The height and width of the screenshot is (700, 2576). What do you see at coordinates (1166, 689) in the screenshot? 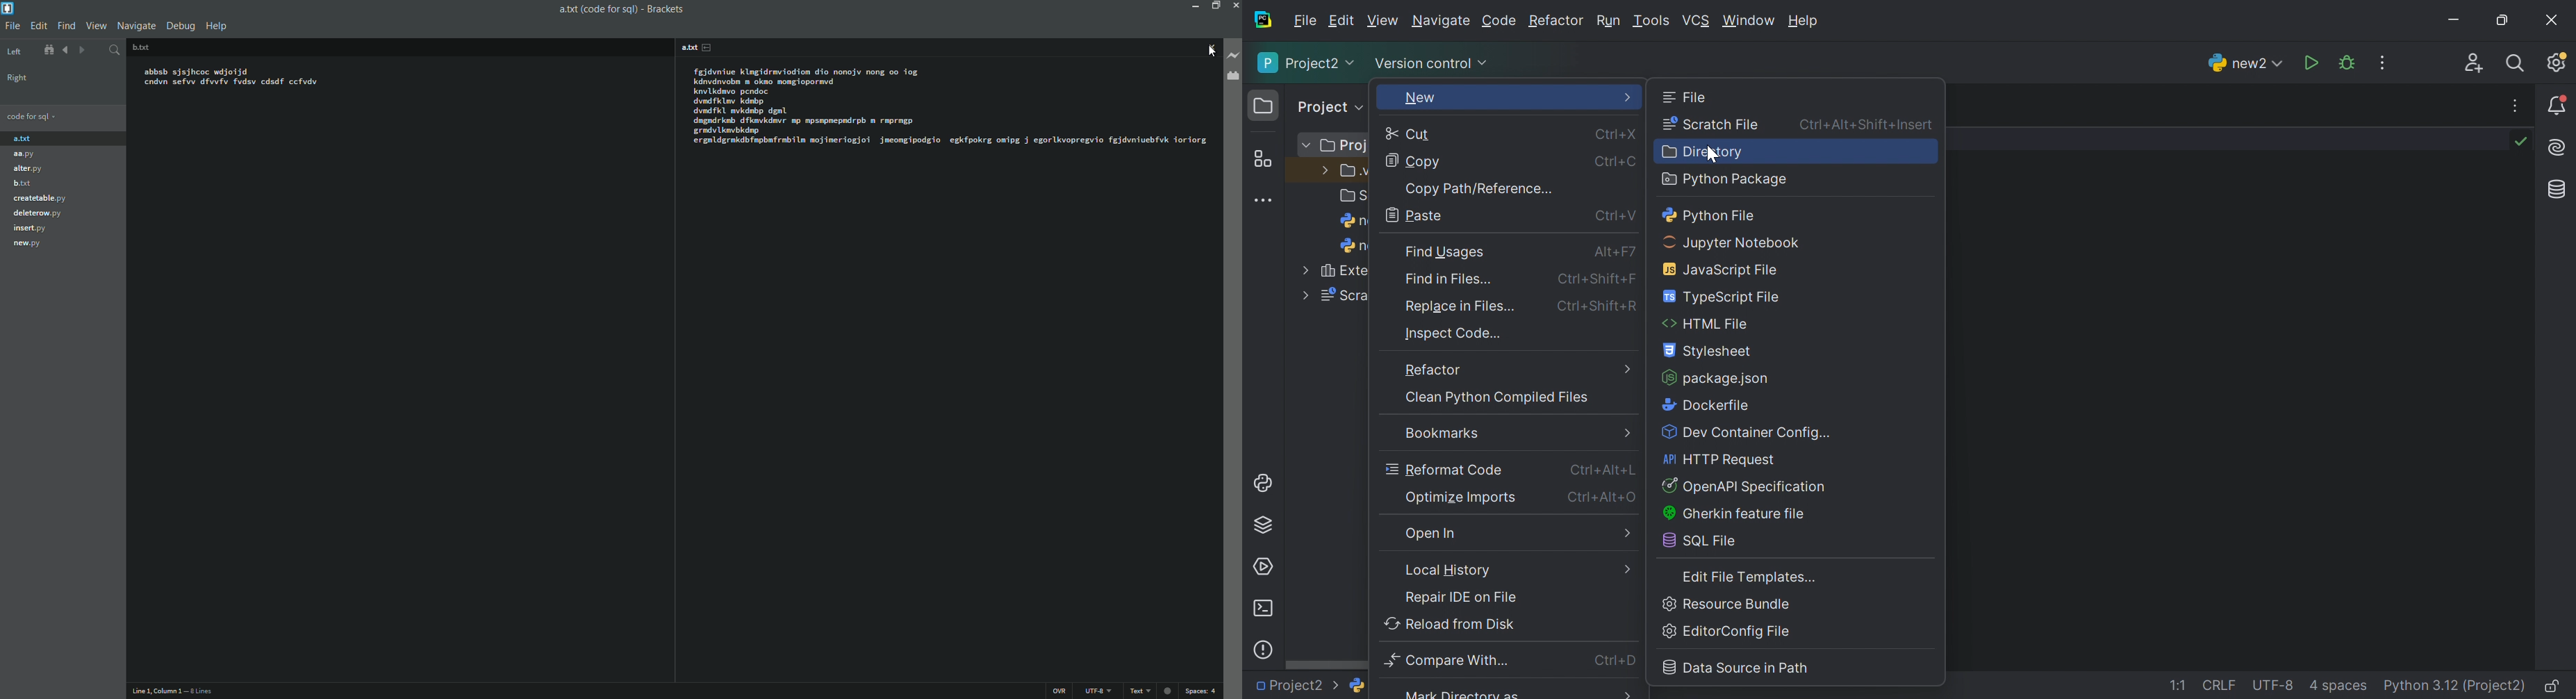
I see `warnings` at bounding box center [1166, 689].